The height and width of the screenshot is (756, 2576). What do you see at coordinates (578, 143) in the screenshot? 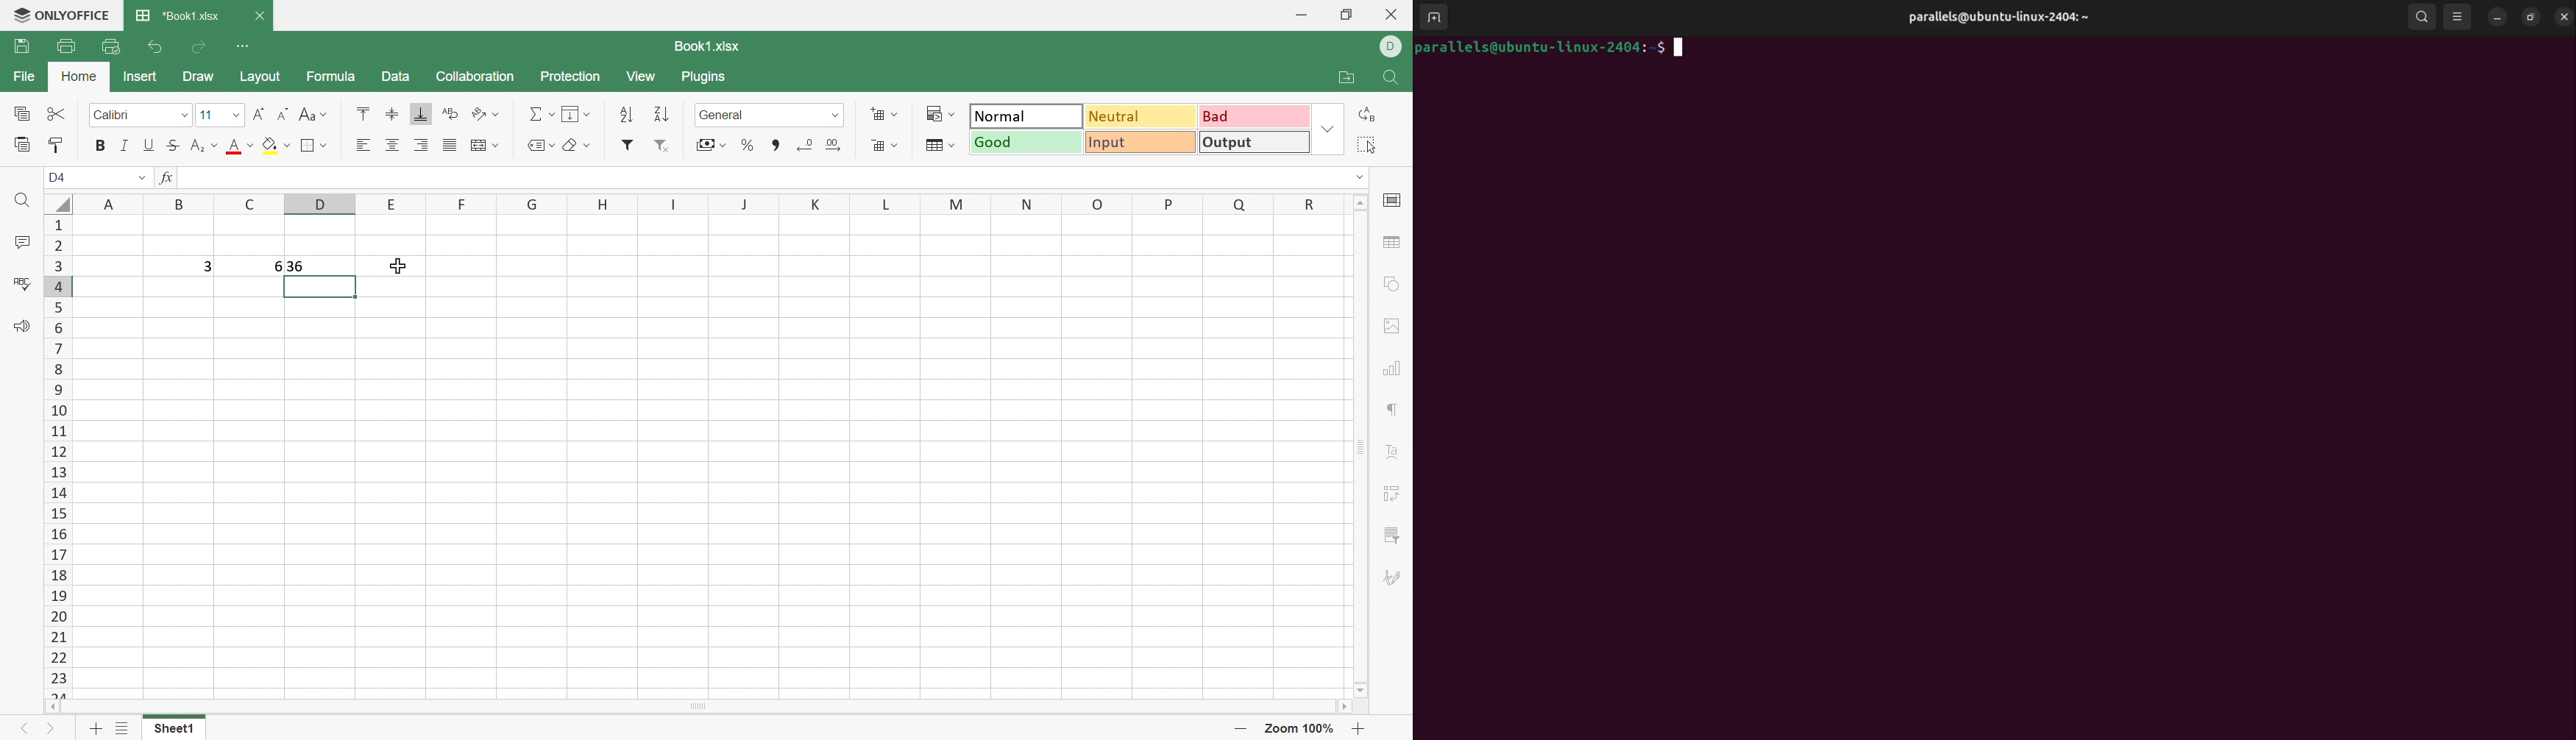
I see `Clear` at bounding box center [578, 143].